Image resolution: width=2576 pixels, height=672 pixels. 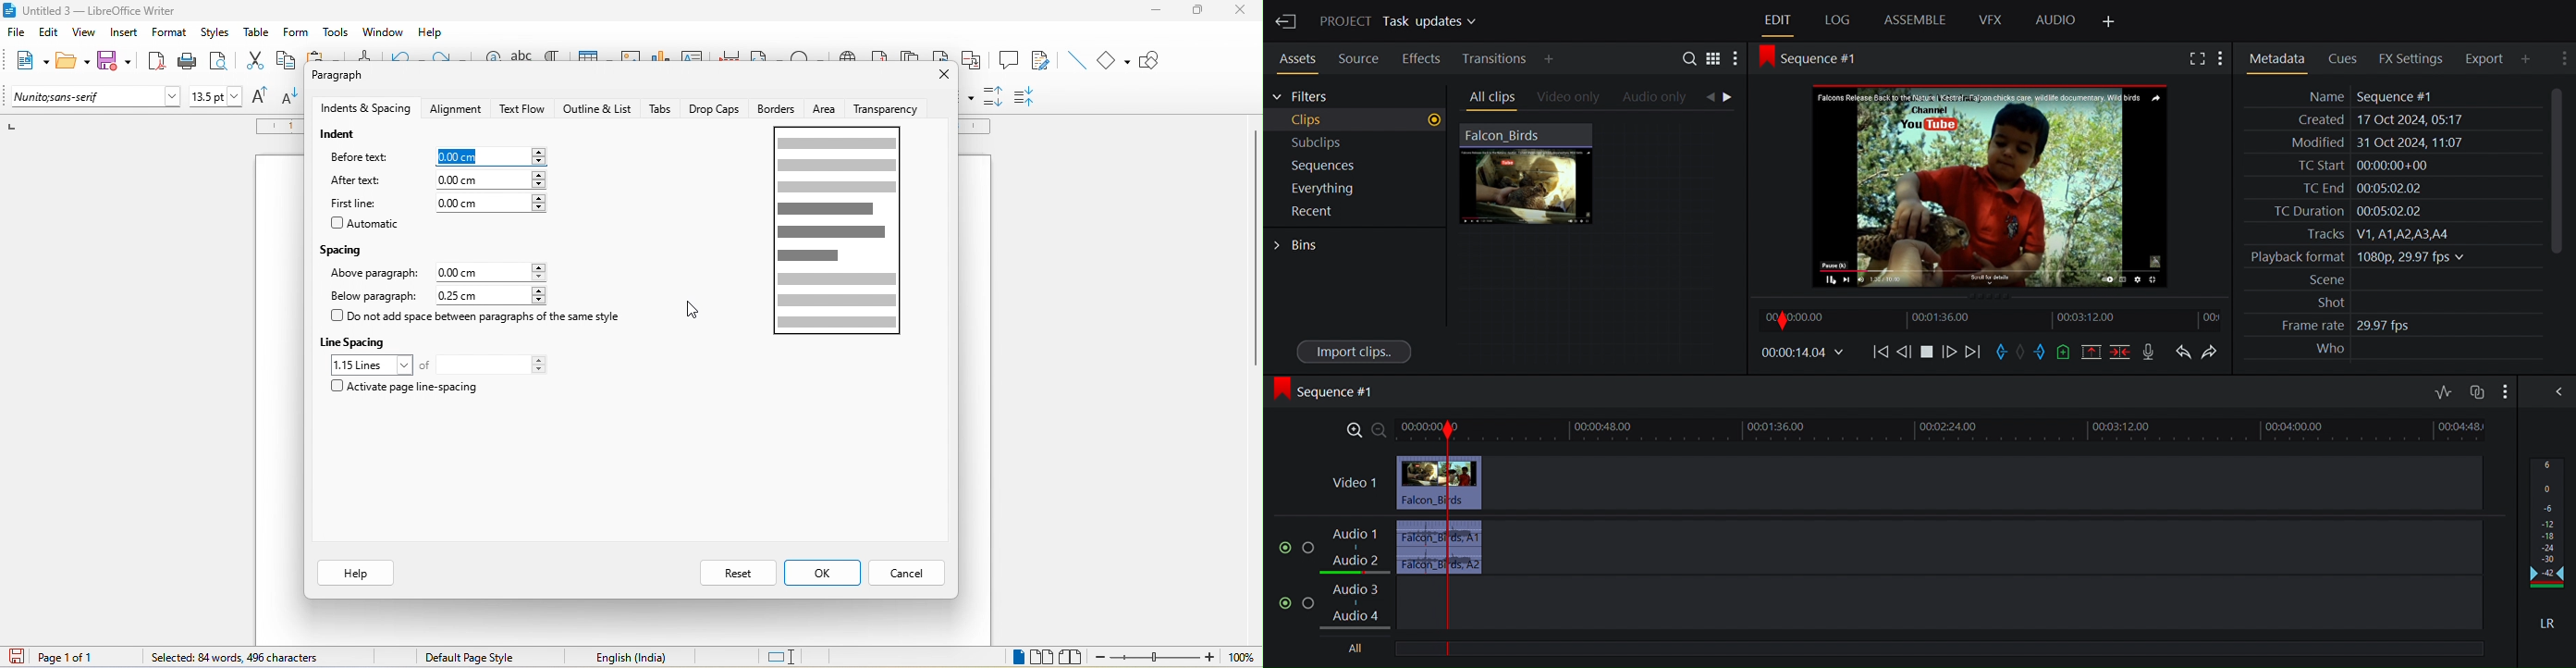 I want to click on LR, so click(x=2544, y=620).